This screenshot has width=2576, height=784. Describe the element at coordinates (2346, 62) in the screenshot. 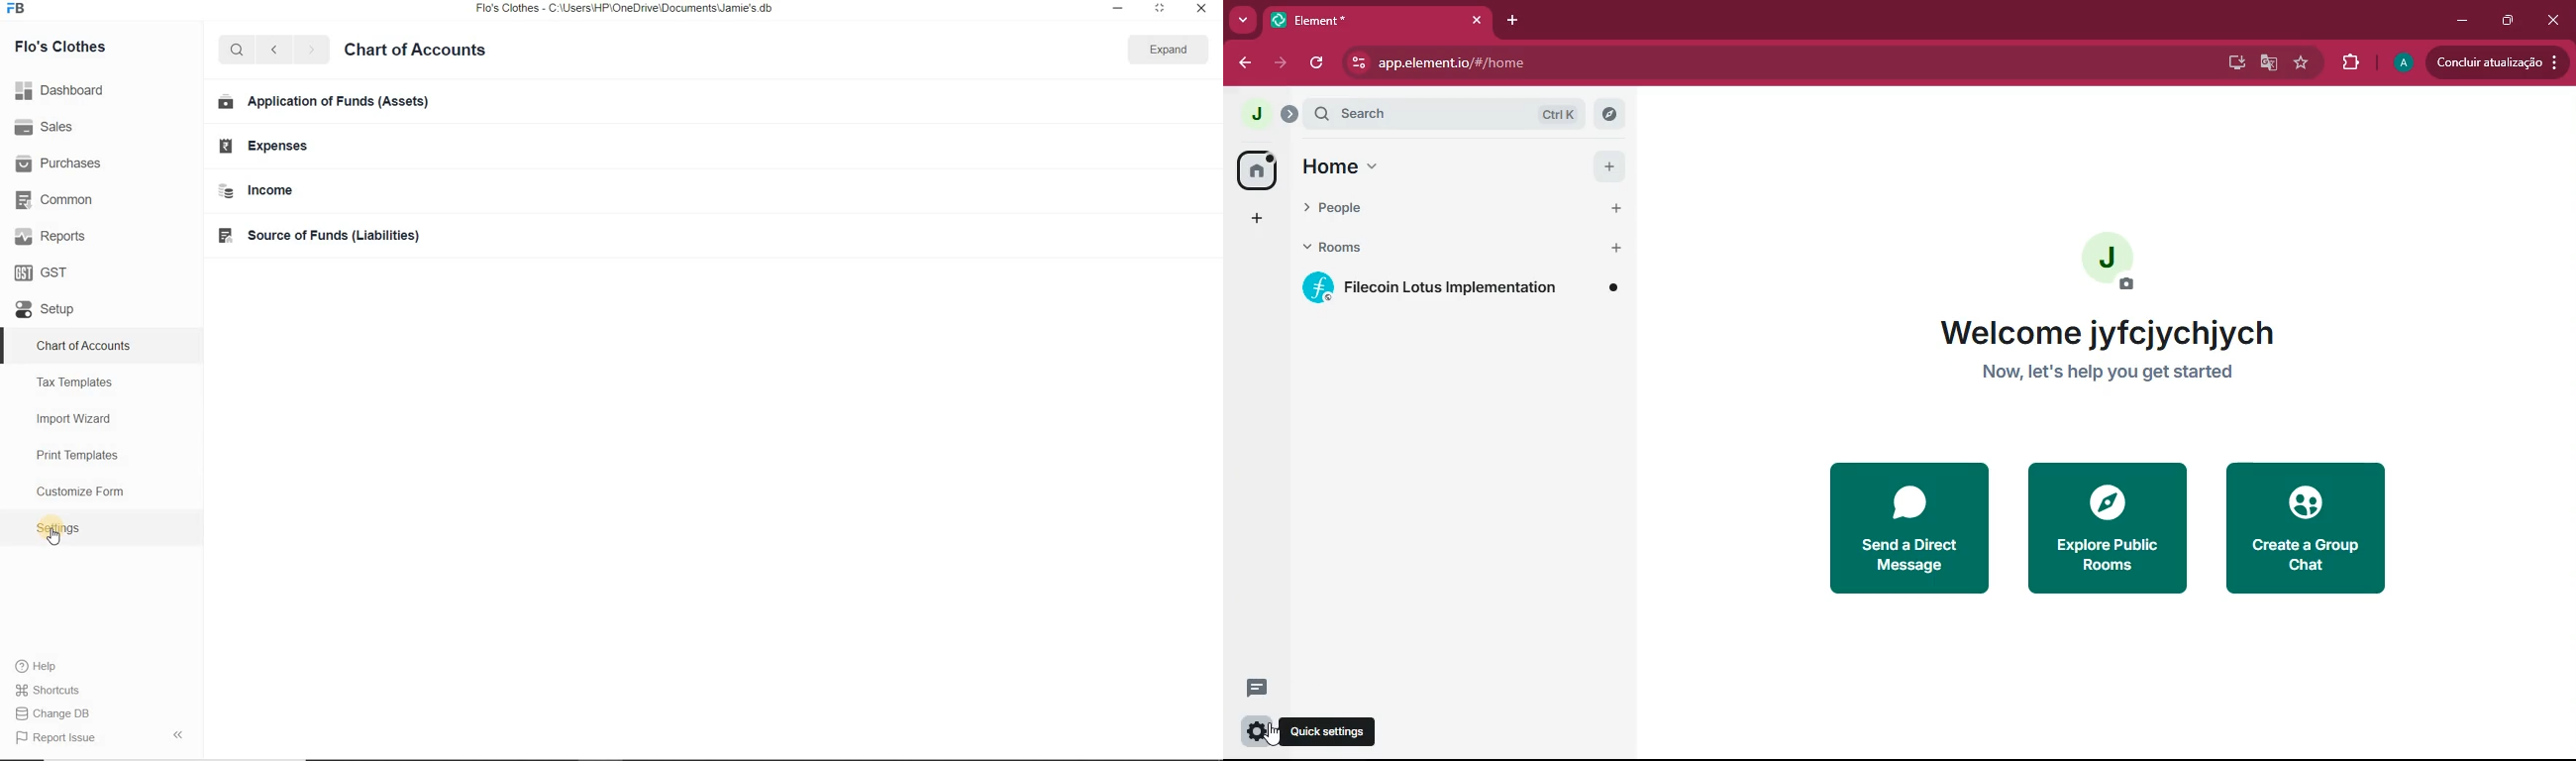

I see `extensions` at that location.